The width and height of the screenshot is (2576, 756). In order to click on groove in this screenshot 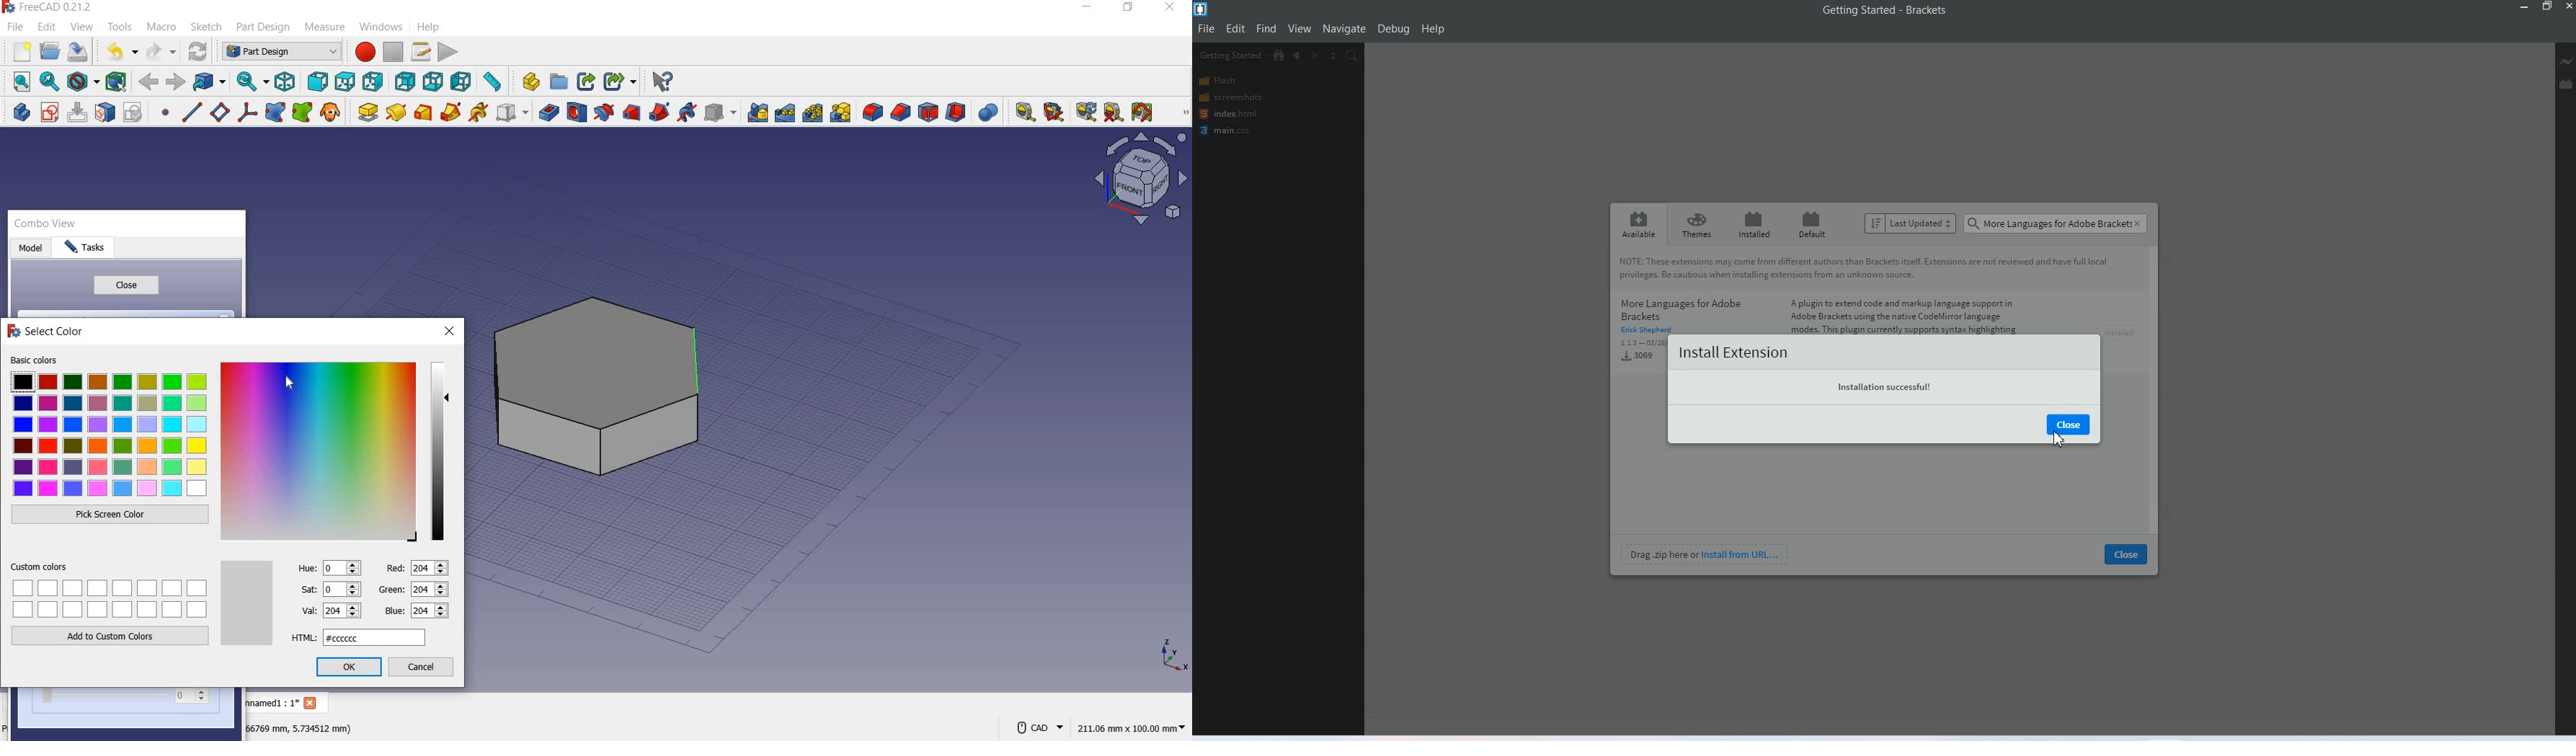, I will do `click(603, 113)`.